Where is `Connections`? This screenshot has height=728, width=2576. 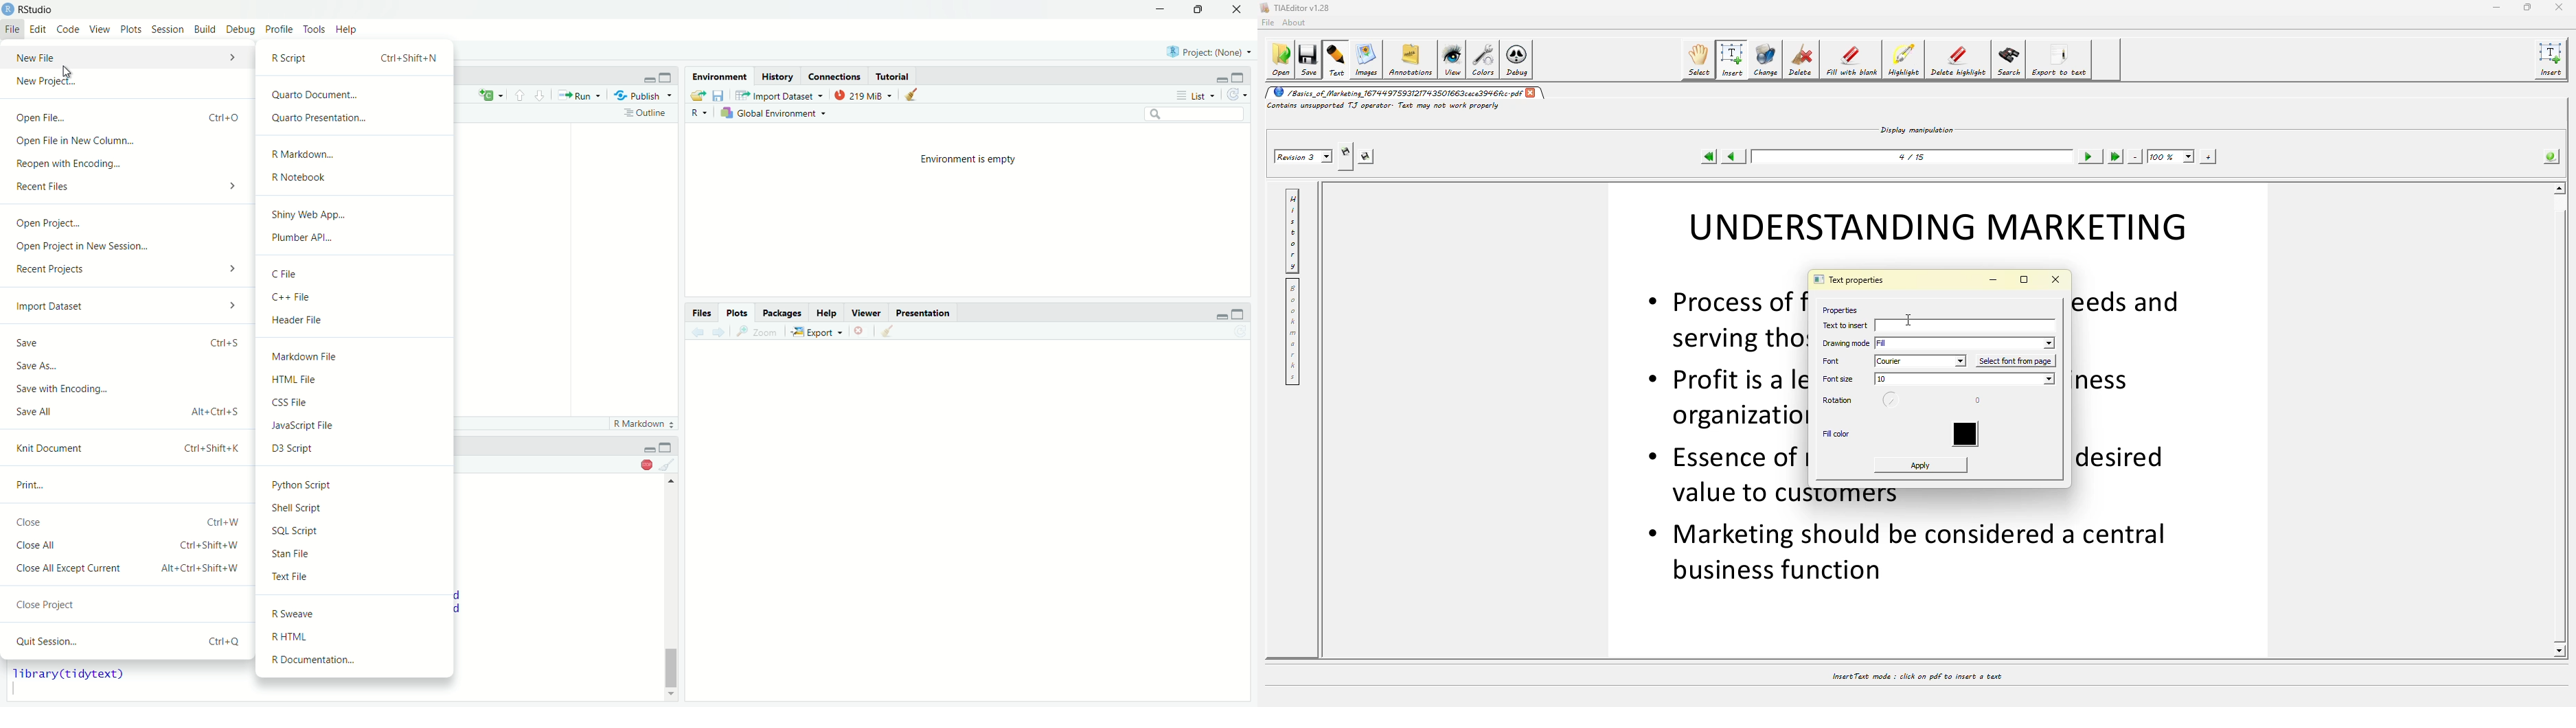
Connections is located at coordinates (834, 75).